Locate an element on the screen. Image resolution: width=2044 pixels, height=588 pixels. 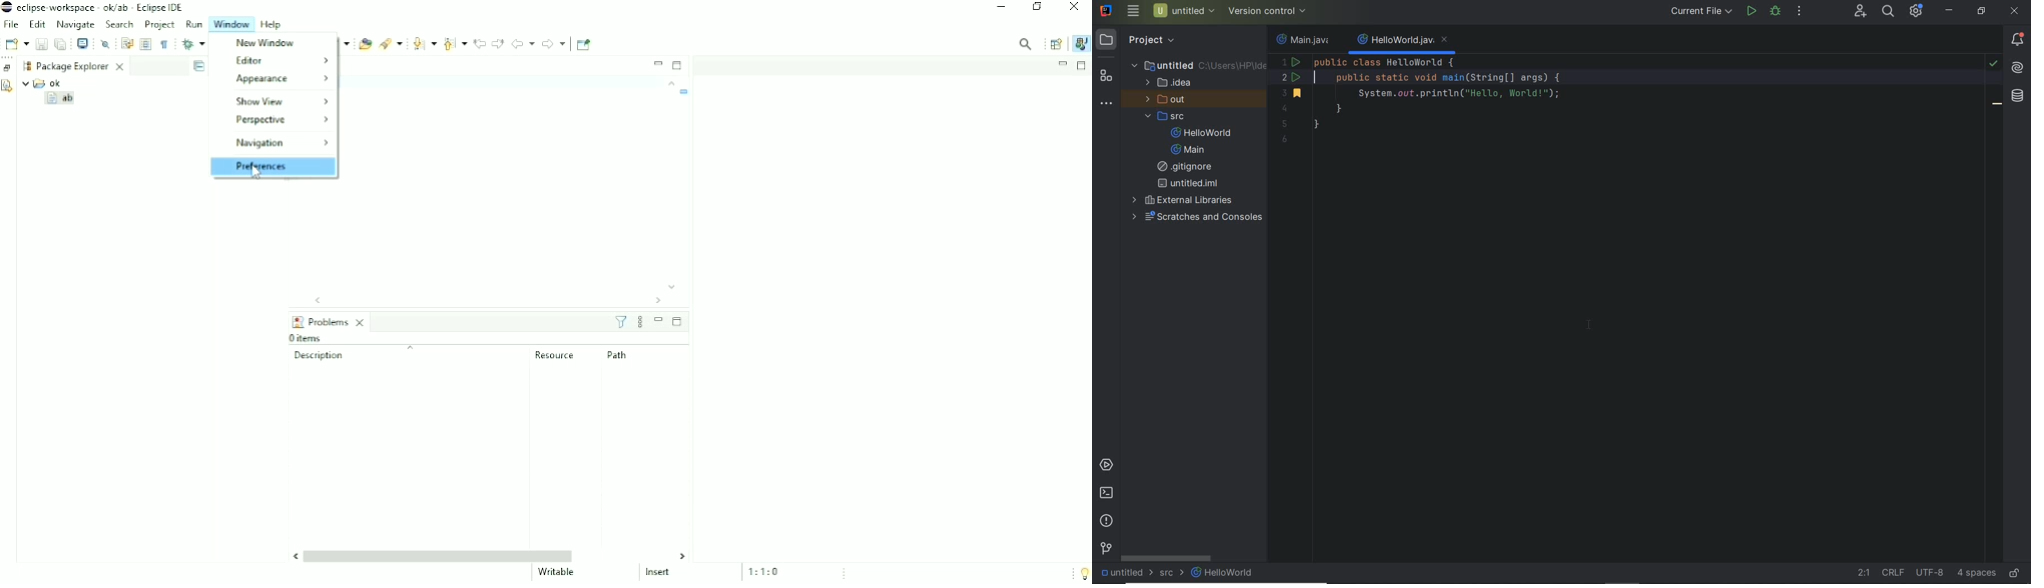
line separator is located at coordinates (1893, 572).